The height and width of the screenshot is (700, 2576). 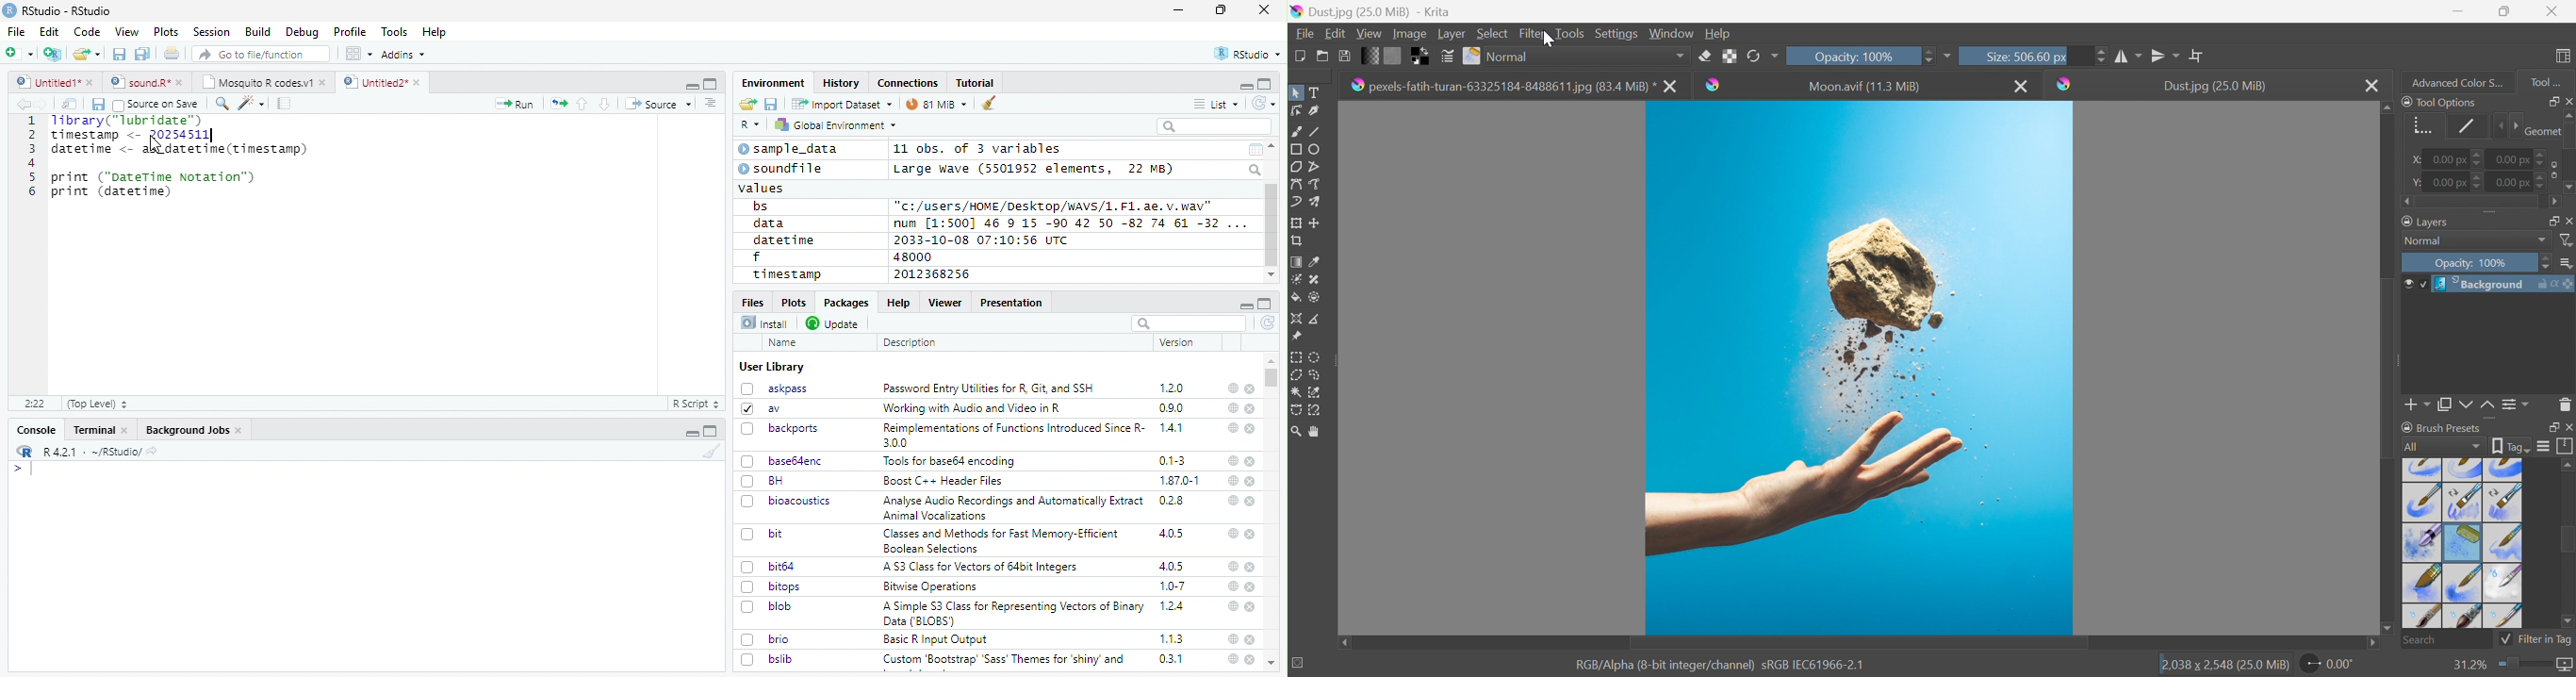 What do you see at coordinates (1864, 85) in the screenshot?
I see `Moon.avif (11.3 MB)` at bounding box center [1864, 85].